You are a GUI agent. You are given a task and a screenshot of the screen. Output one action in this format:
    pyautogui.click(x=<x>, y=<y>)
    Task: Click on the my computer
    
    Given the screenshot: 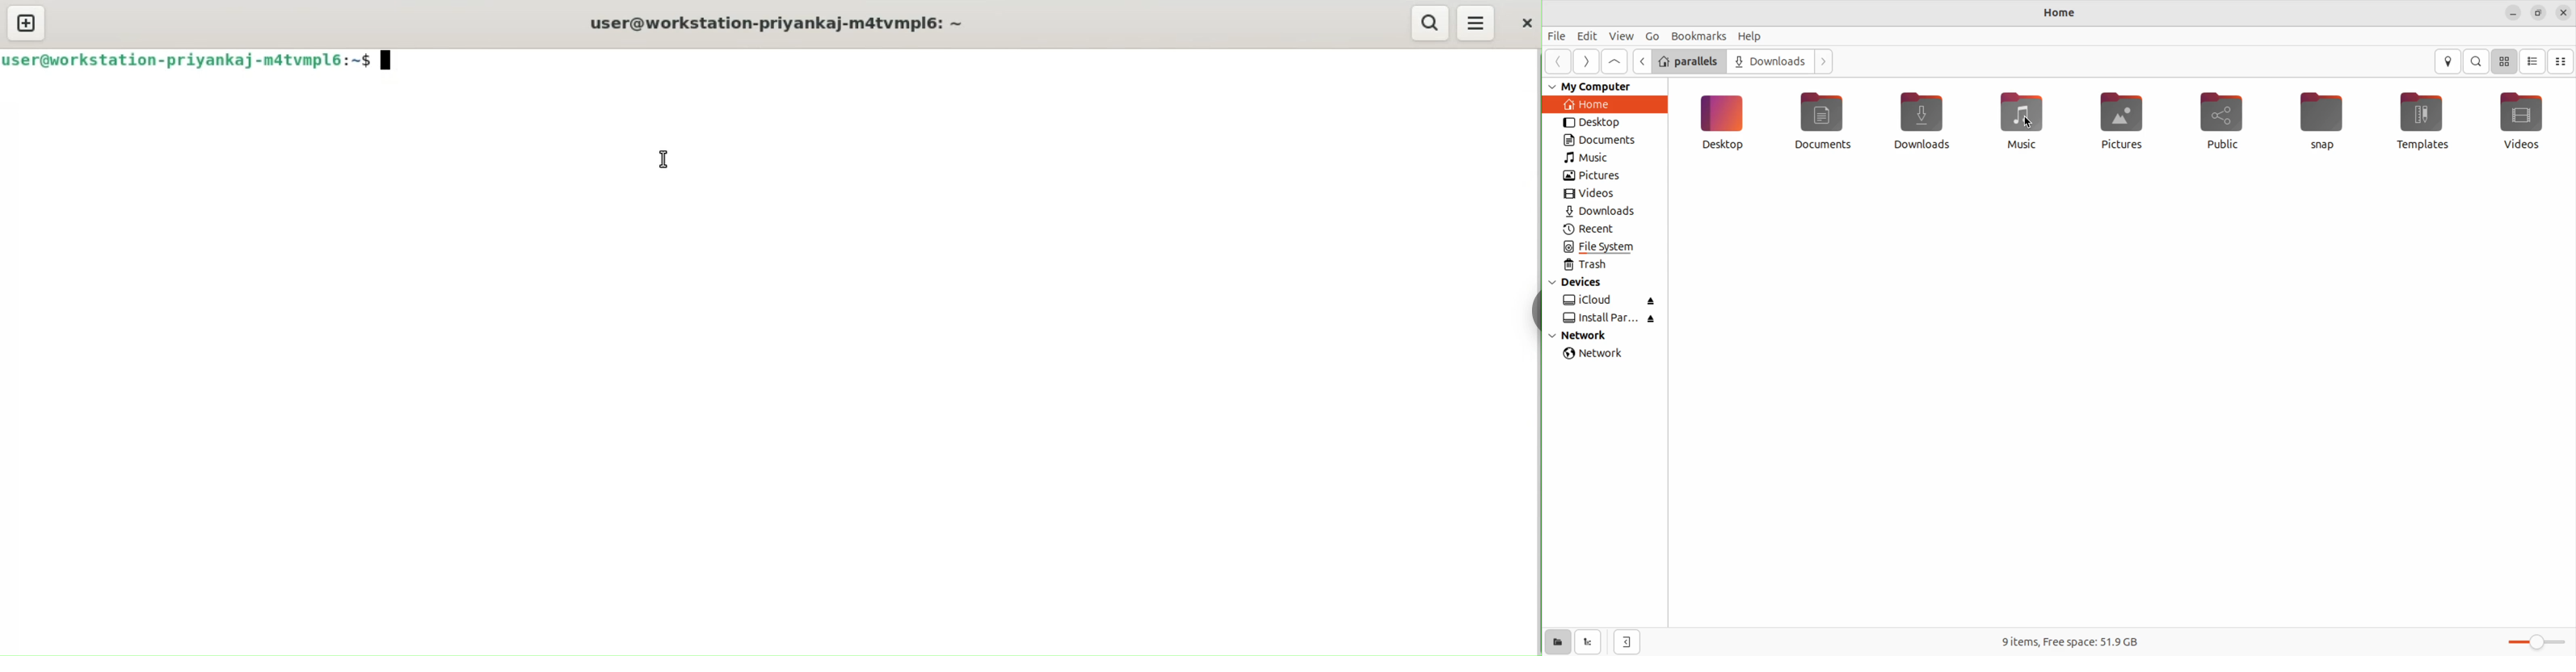 What is the action you would take?
    pyautogui.click(x=1598, y=86)
    